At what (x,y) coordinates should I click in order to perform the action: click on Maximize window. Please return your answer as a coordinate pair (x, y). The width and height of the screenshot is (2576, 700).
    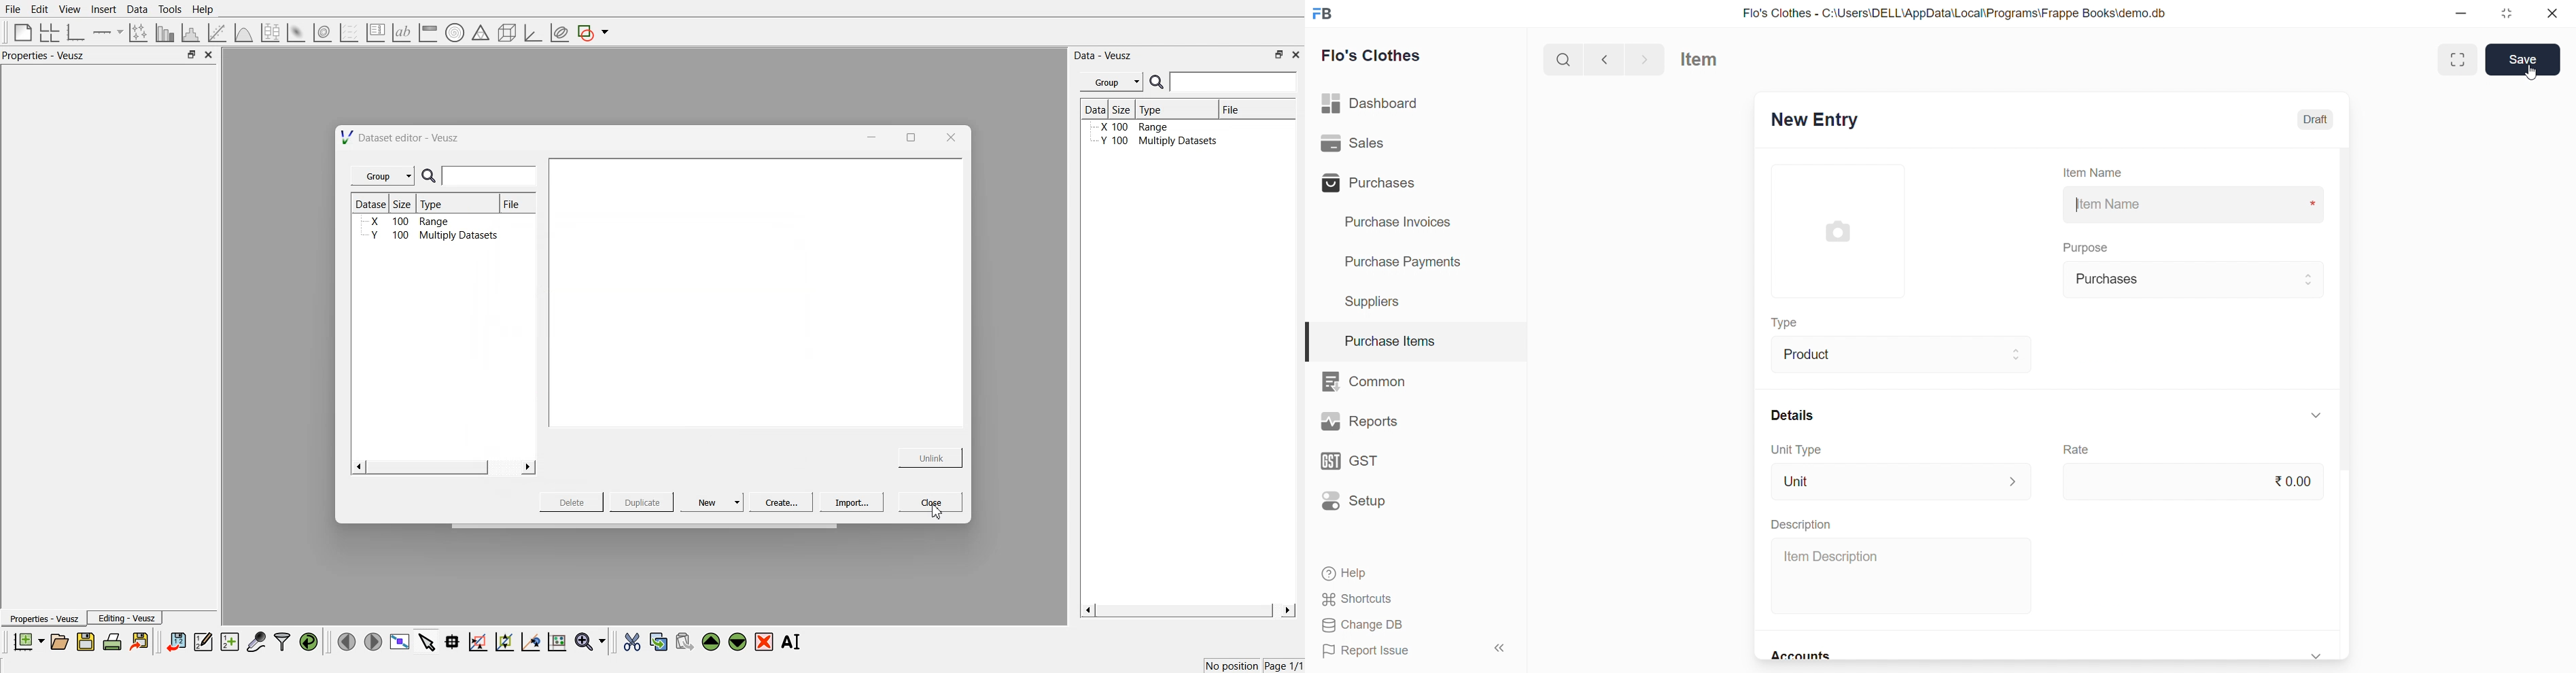
    Looking at the image, I should click on (2460, 60).